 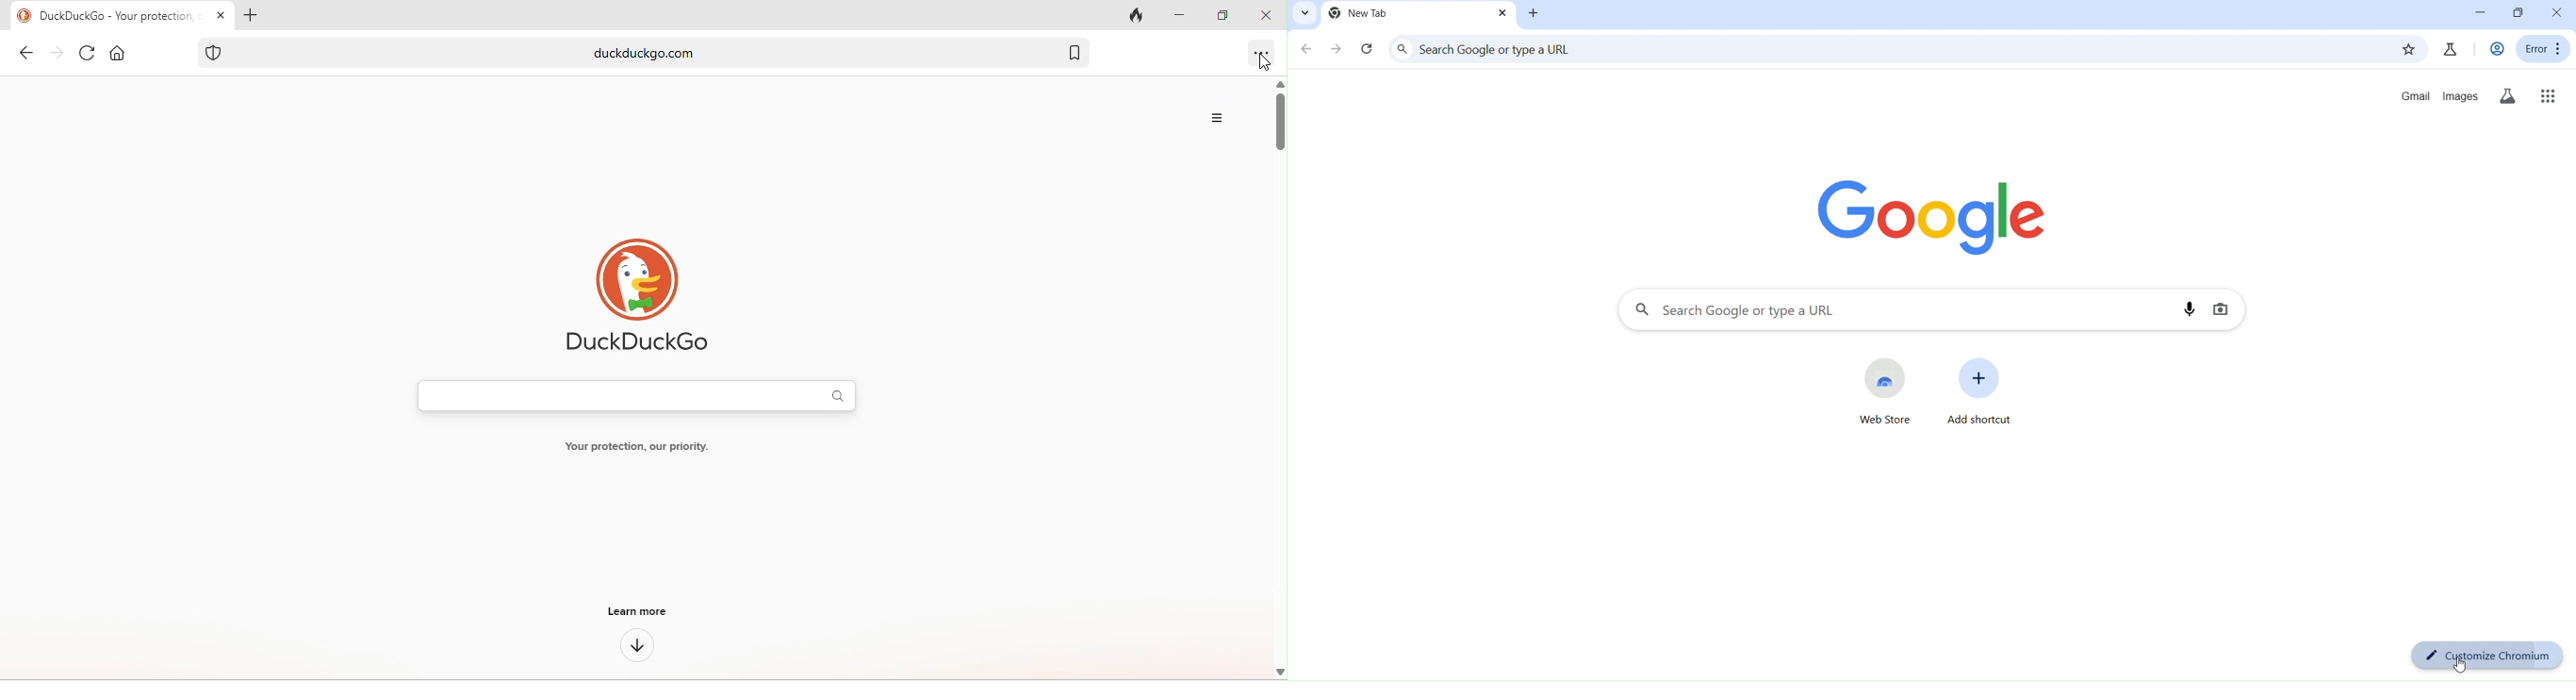 I want to click on scroll down, so click(x=1278, y=672).